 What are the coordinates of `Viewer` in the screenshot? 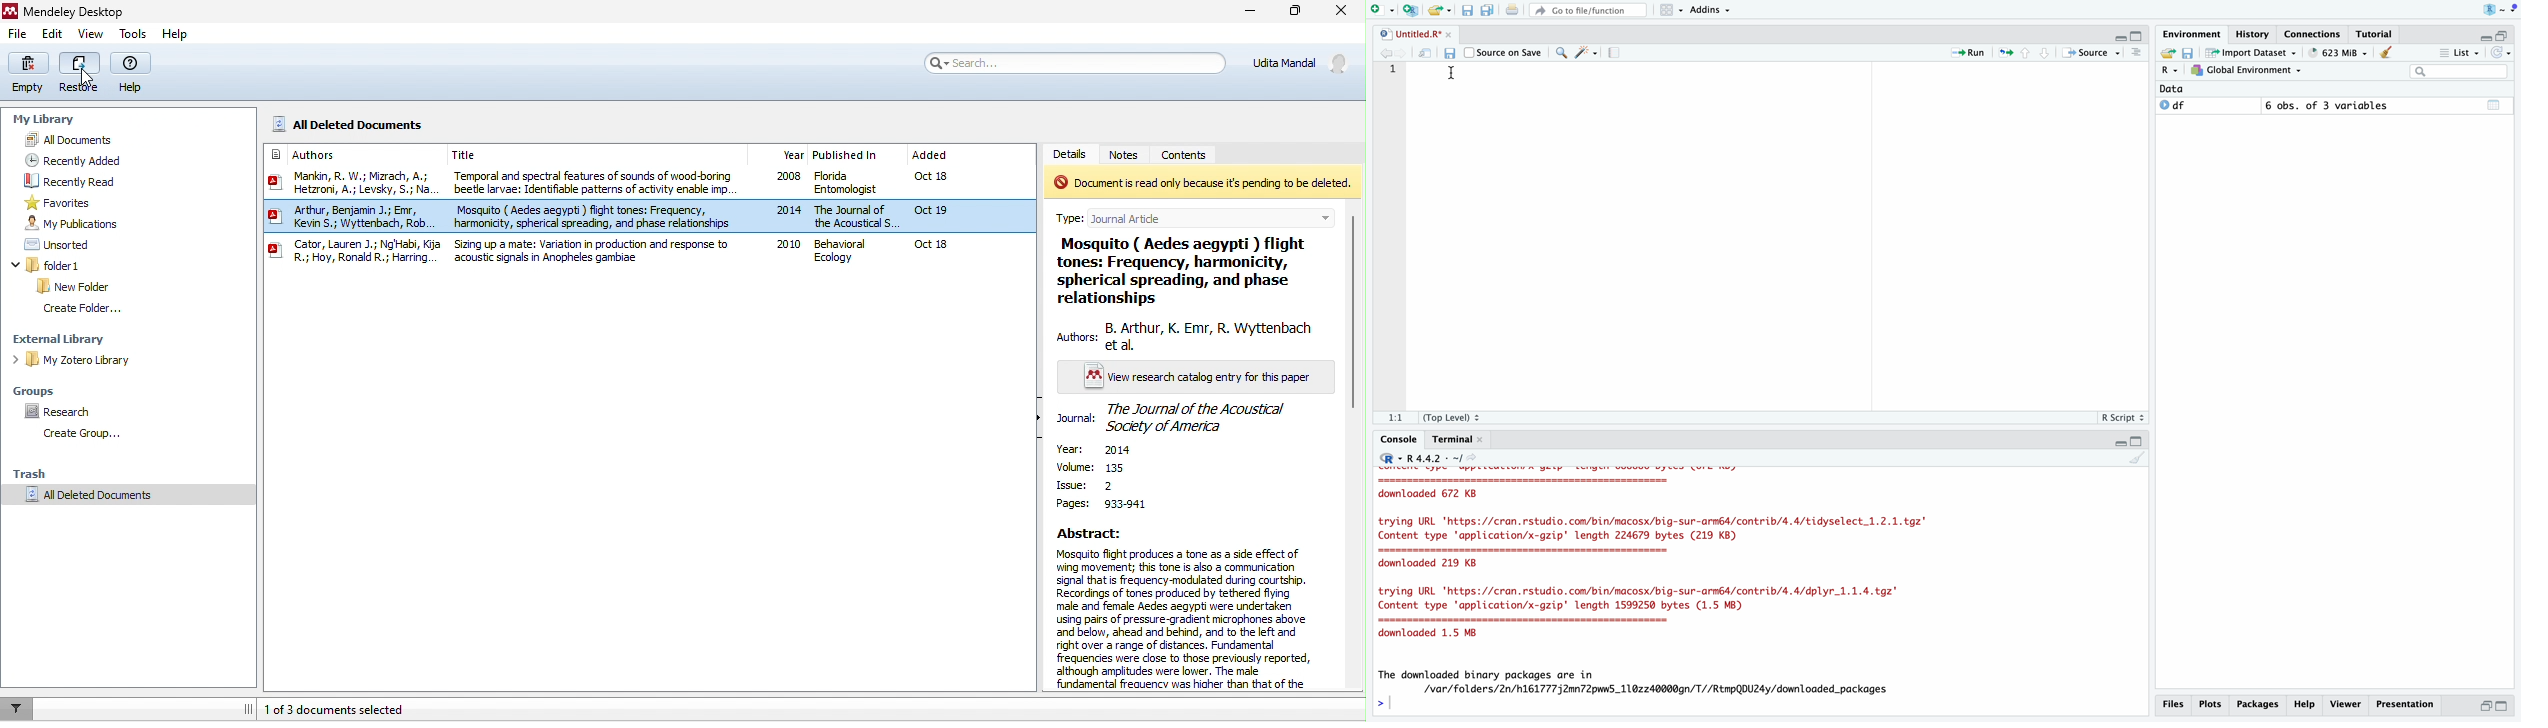 It's located at (2347, 704).